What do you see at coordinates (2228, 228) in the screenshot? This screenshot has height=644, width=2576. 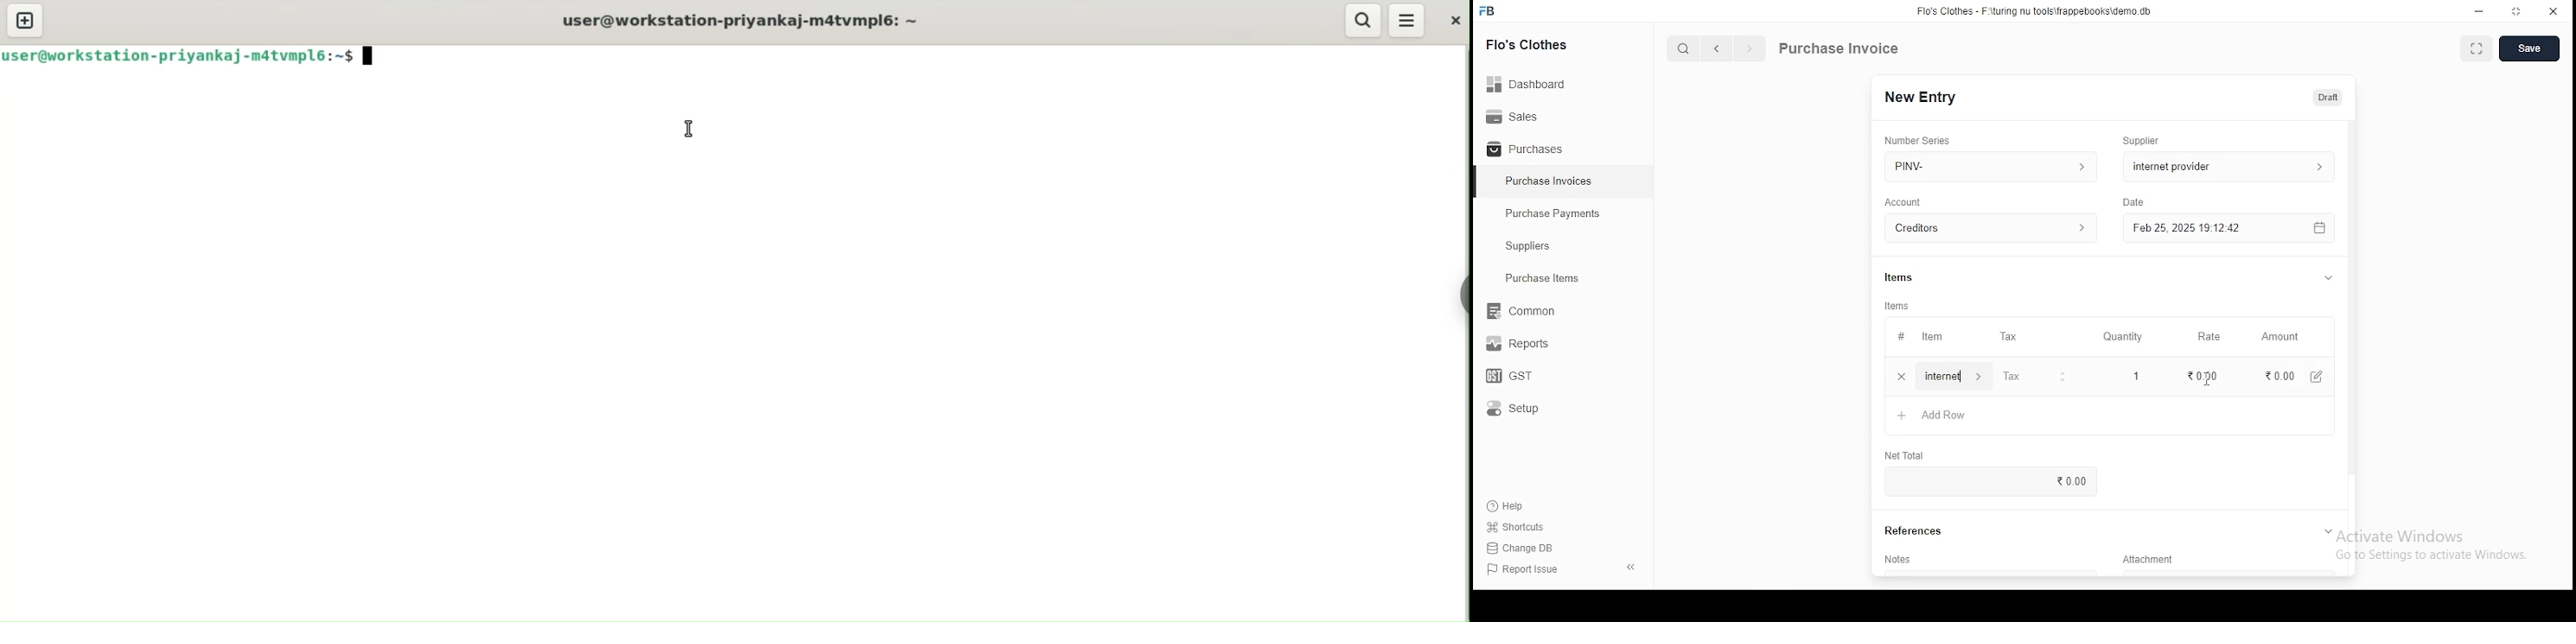 I see `feb 25, 2025 19:12:42` at bounding box center [2228, 228].